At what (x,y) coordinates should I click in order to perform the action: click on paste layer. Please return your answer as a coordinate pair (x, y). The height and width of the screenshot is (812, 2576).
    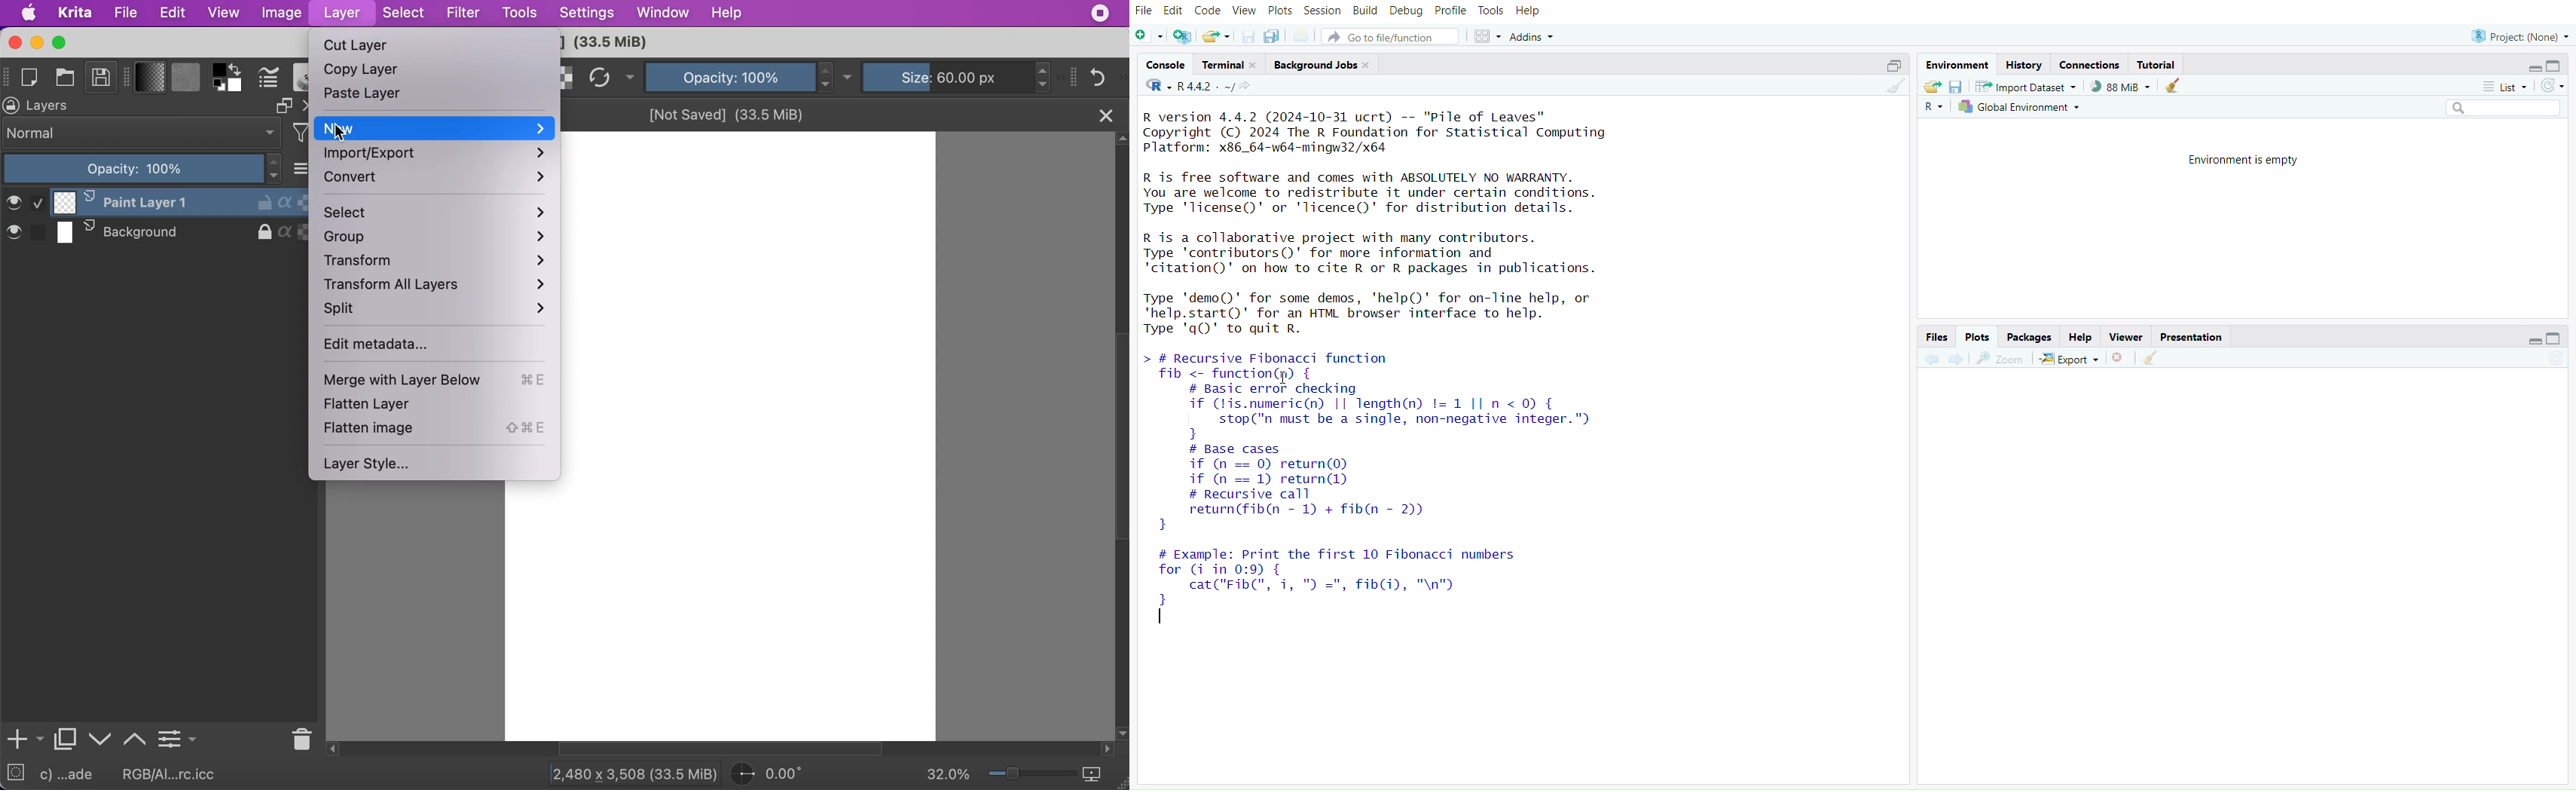
    Looking at the image, I should click on (365, 96).